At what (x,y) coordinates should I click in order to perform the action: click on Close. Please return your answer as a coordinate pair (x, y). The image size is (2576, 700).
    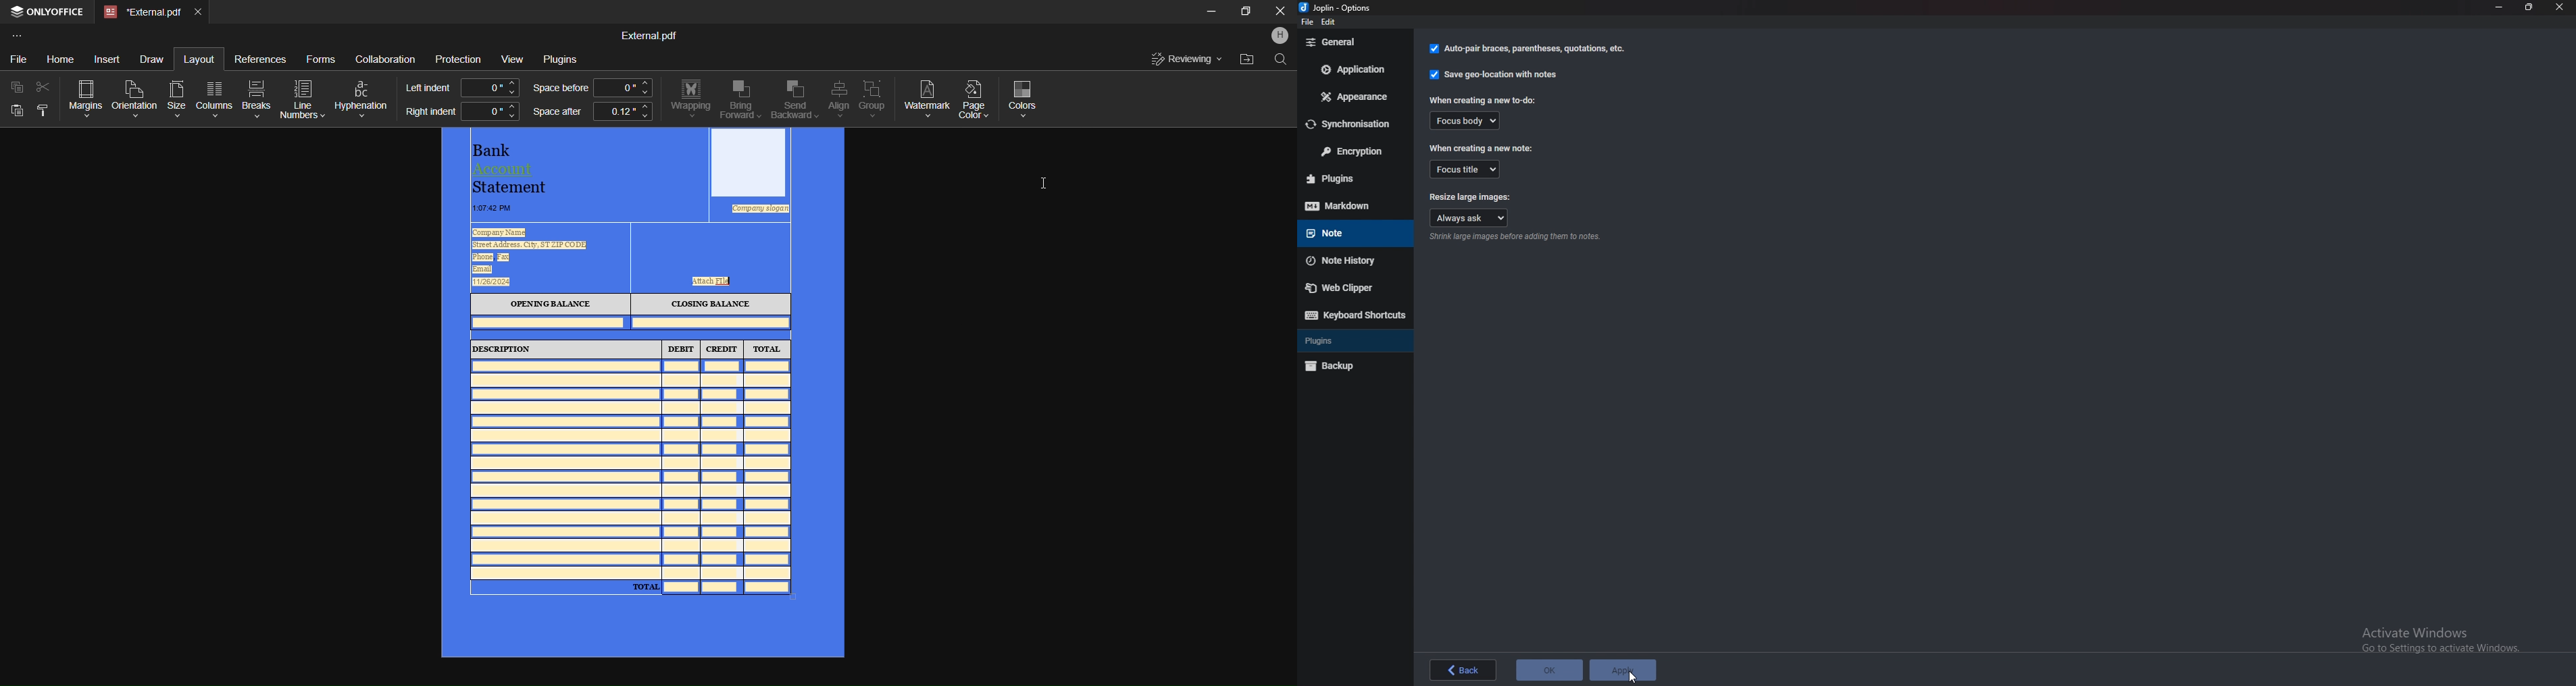
    Looking at the image, I should click on (1280, 13).